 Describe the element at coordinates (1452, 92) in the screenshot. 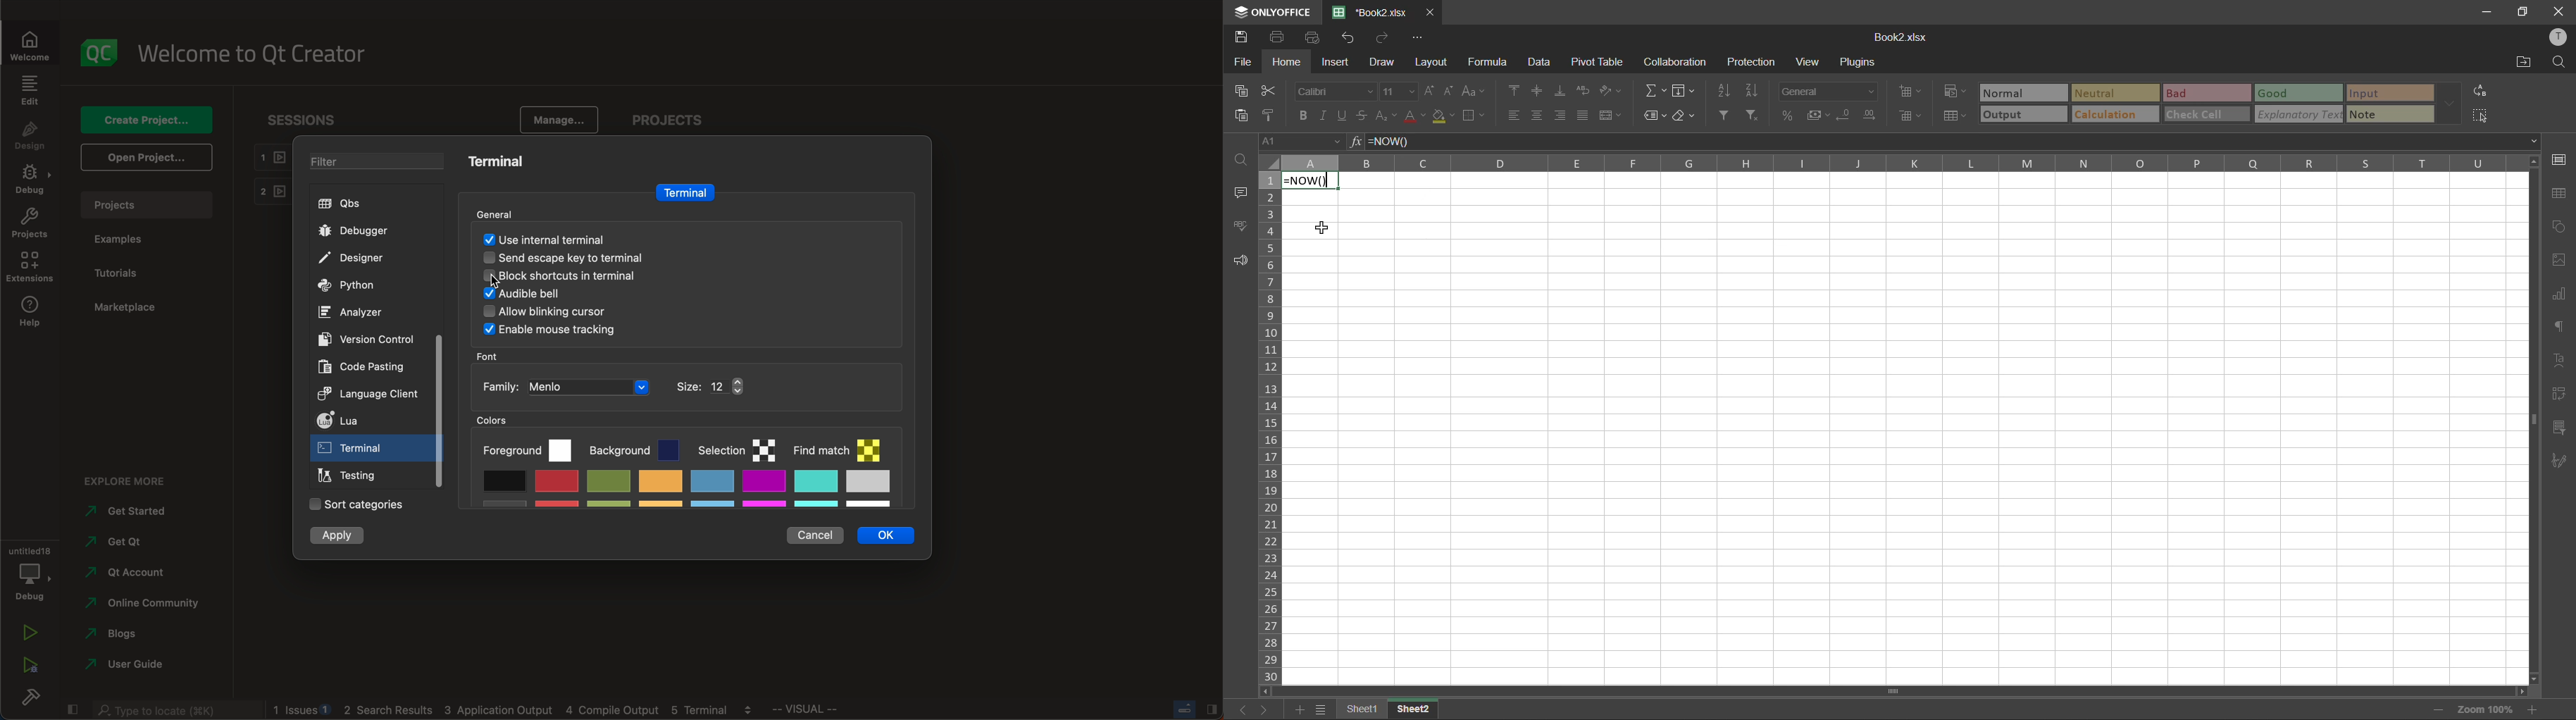

I see `decrement size` at that location.